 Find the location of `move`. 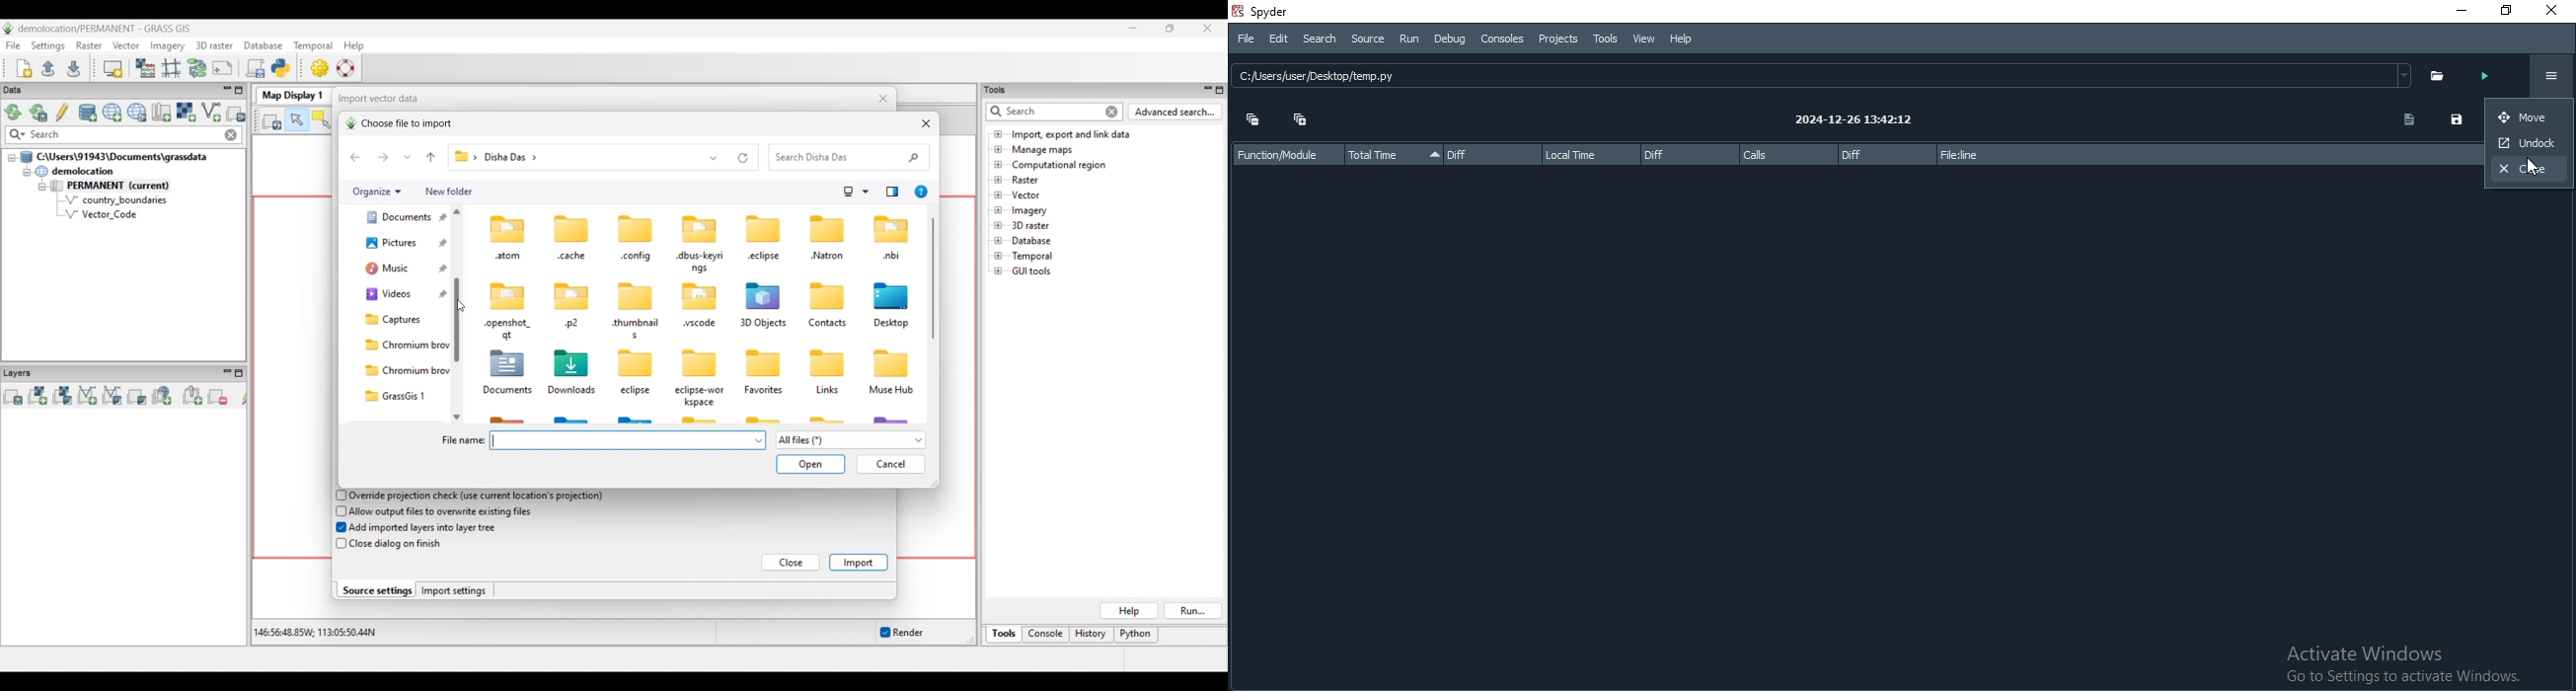

move is located at coordinates (2532, 116).